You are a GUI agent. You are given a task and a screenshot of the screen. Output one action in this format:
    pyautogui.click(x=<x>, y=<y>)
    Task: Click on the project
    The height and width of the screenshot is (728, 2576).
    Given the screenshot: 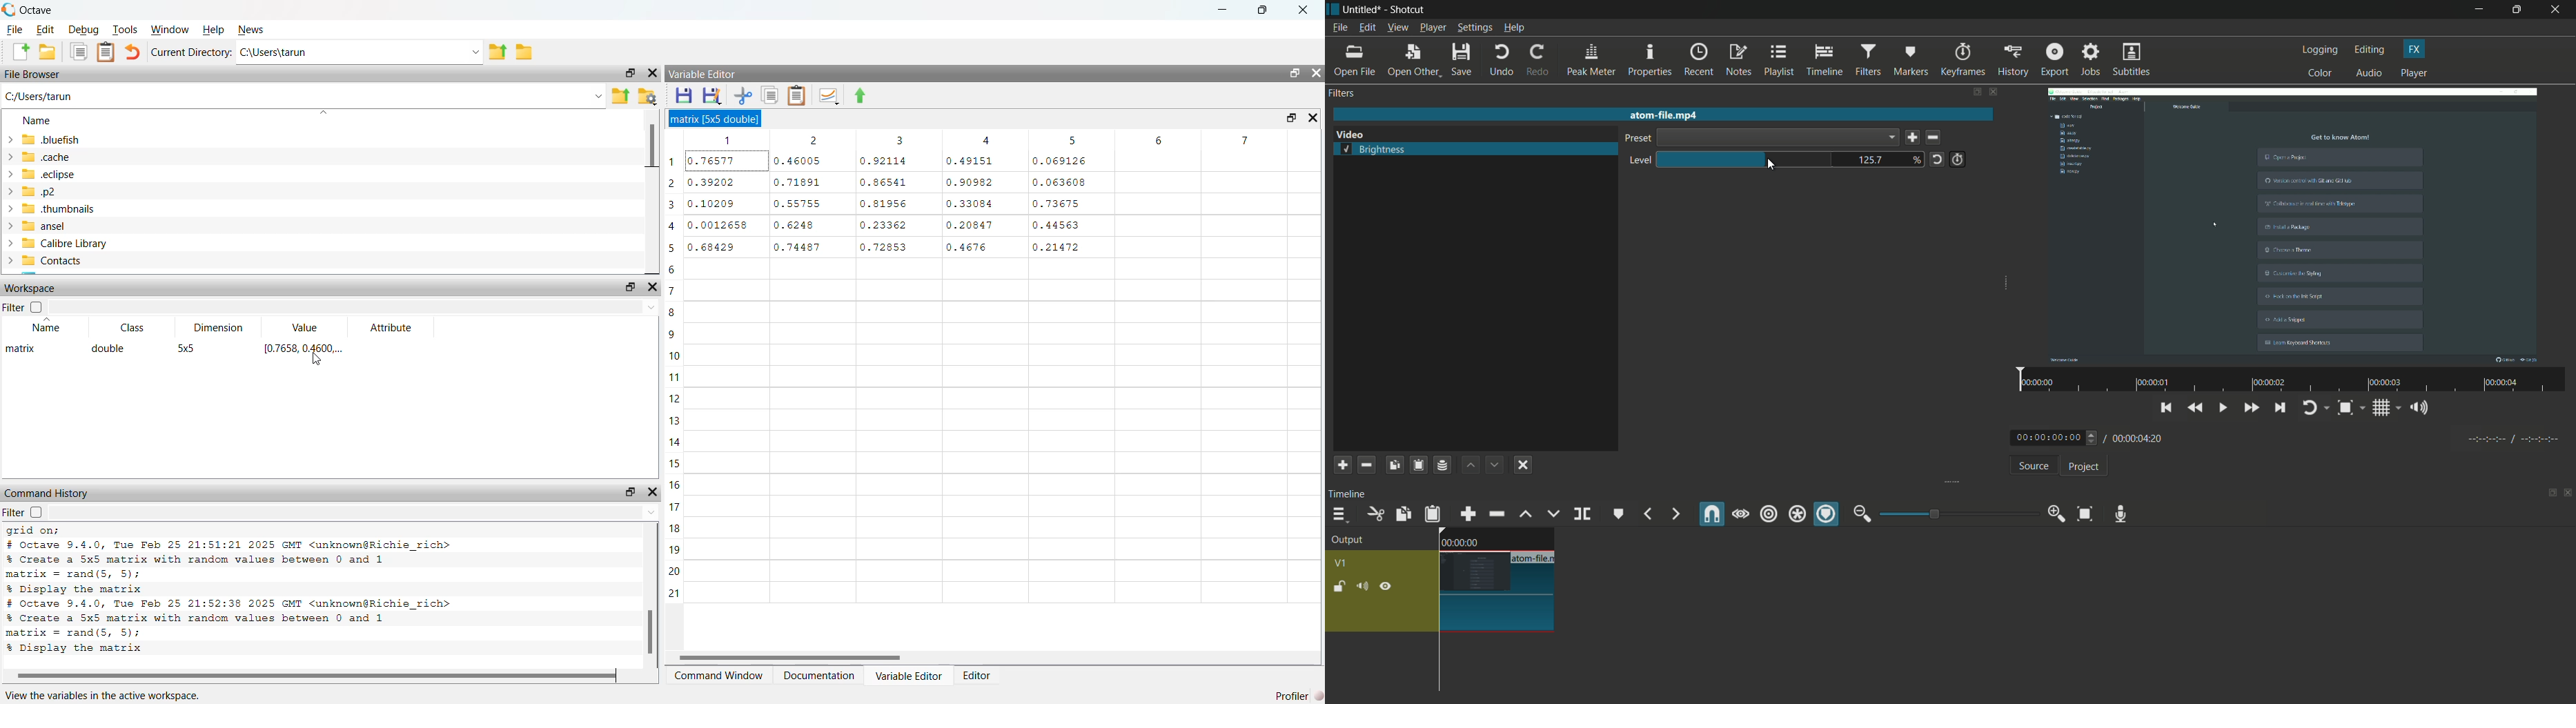 What is the action you would take?
    pyautogui.click(x=2082, y=467)
    